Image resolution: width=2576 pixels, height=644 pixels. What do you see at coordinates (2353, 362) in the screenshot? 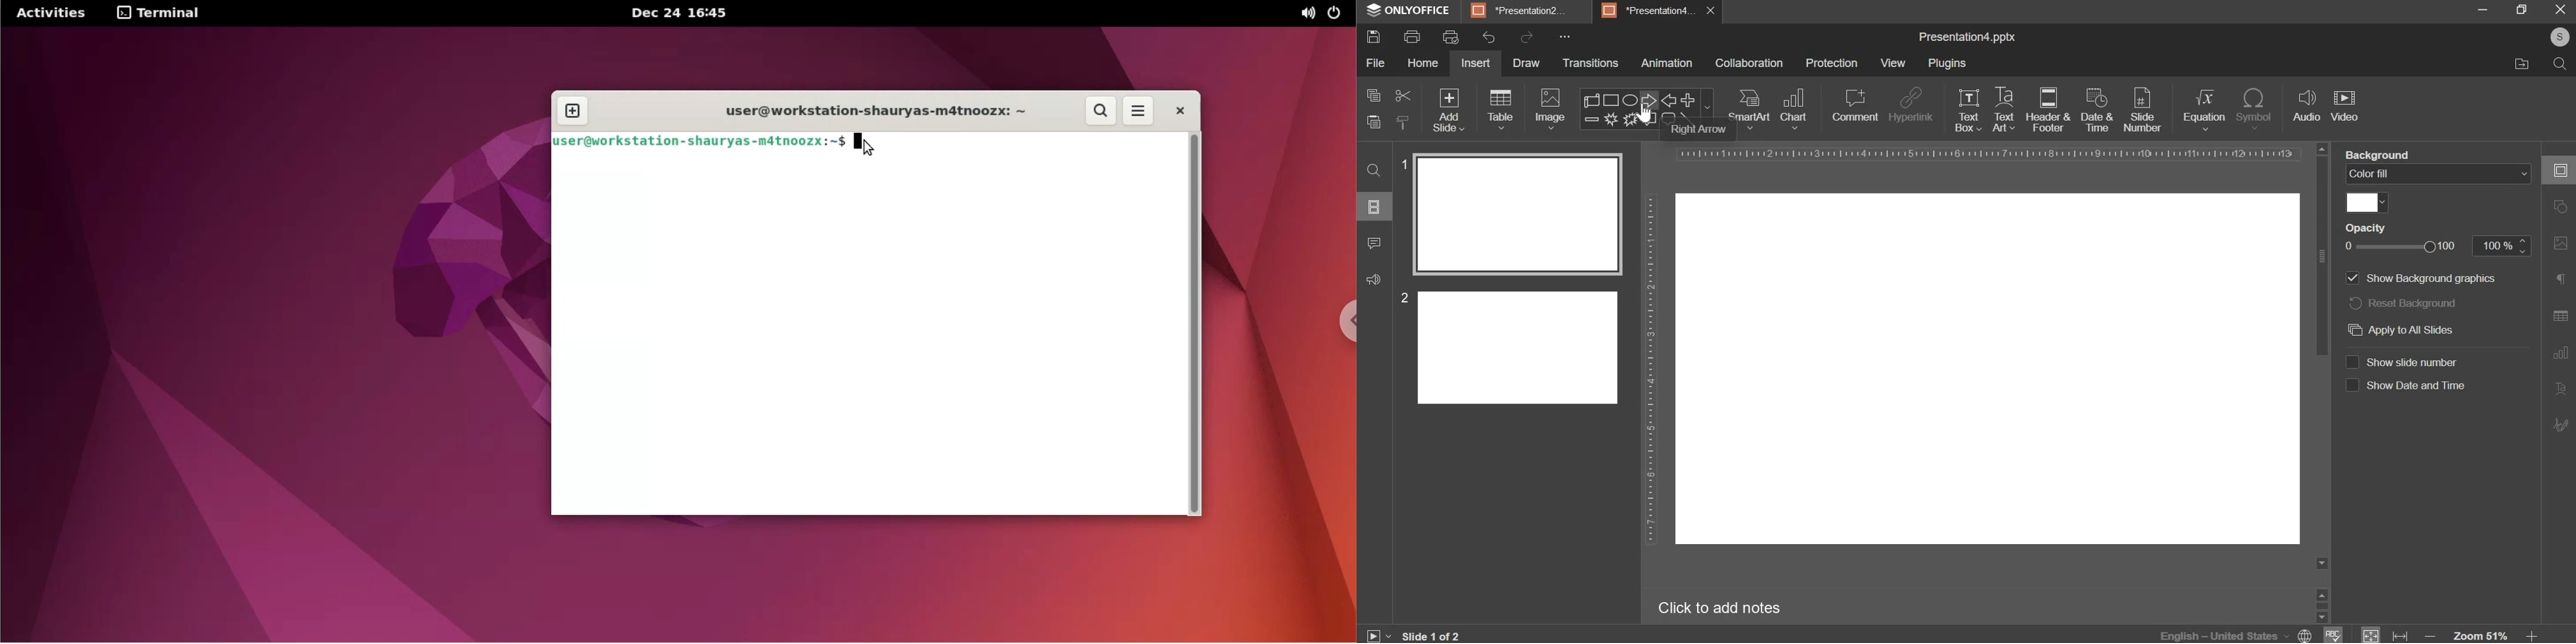
I see `show slide number` at bounding box center [2353, 362].